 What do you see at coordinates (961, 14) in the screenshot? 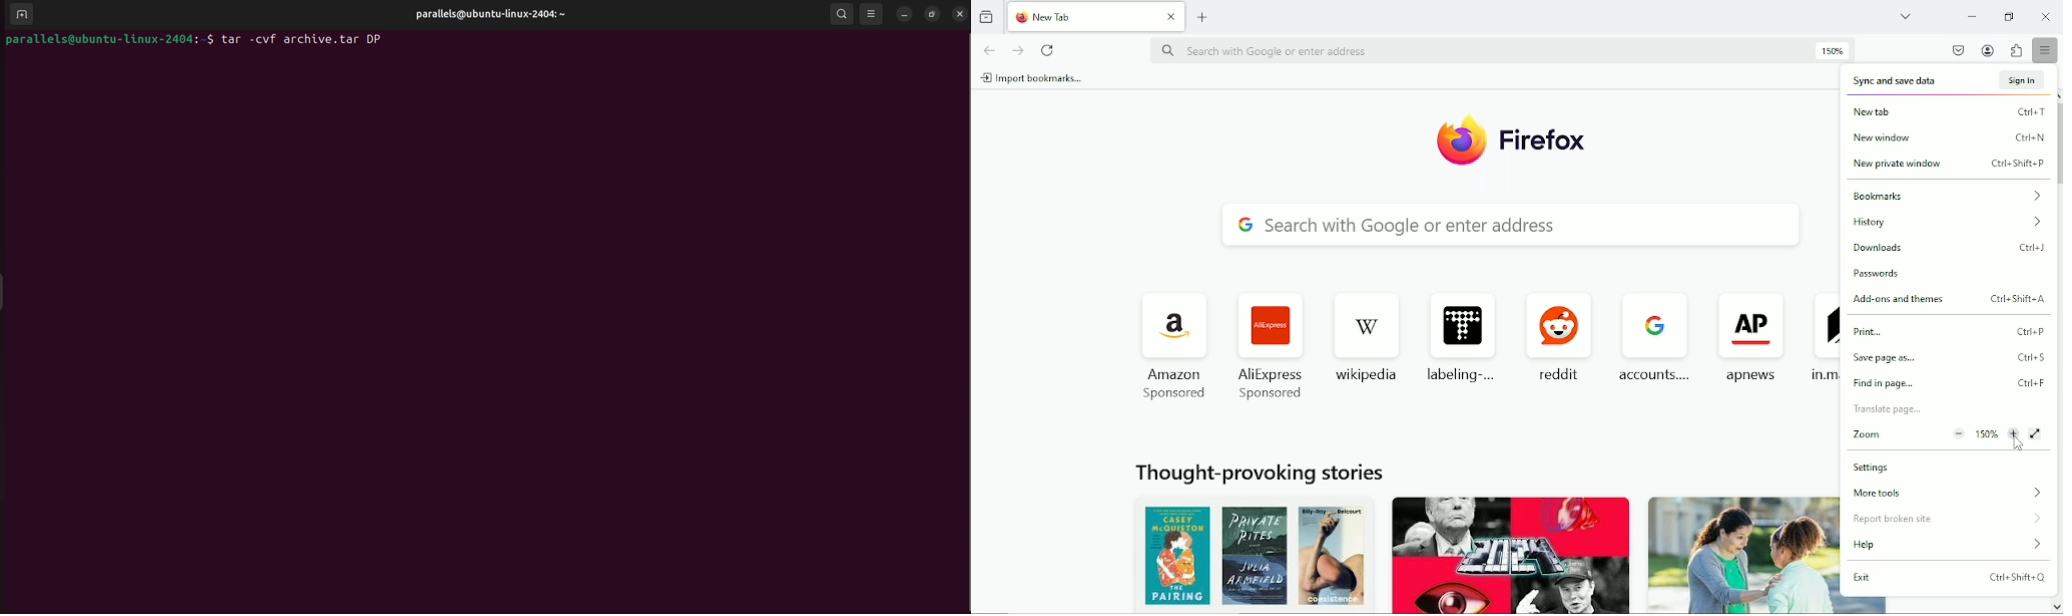
I see `close` at bounding box center [961, 14].